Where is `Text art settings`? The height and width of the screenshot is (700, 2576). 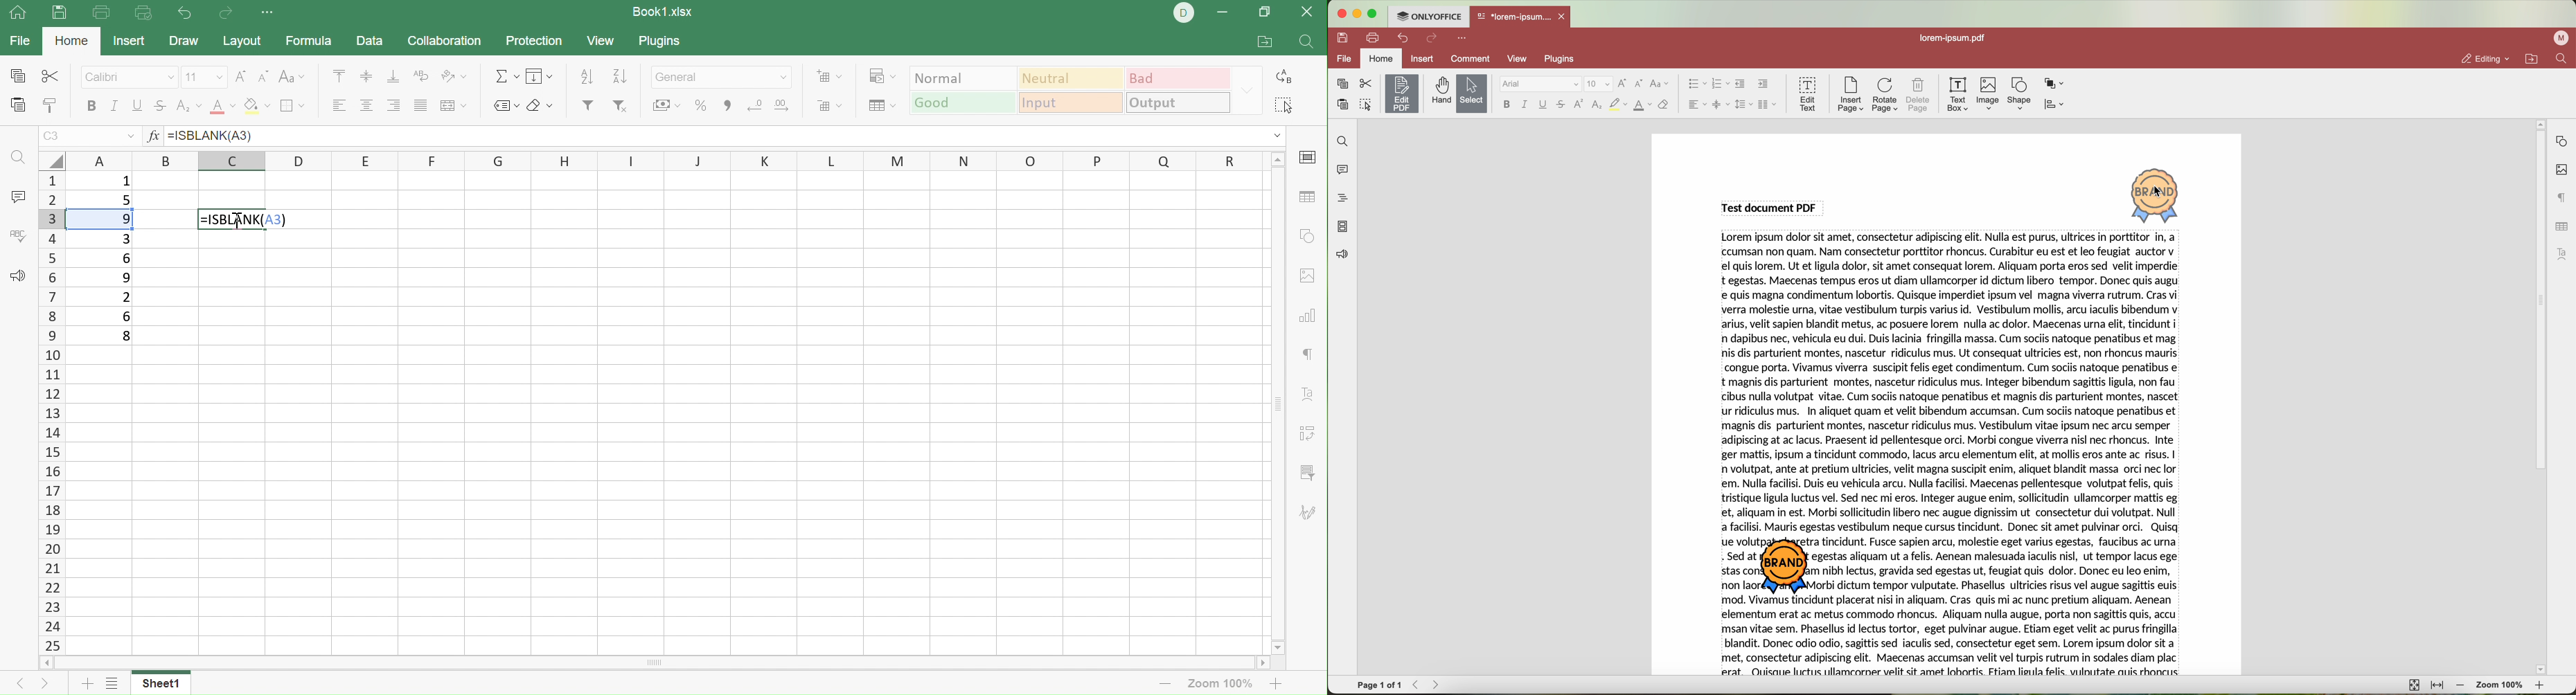
Text art settings is located at coordinates (1308, 392).